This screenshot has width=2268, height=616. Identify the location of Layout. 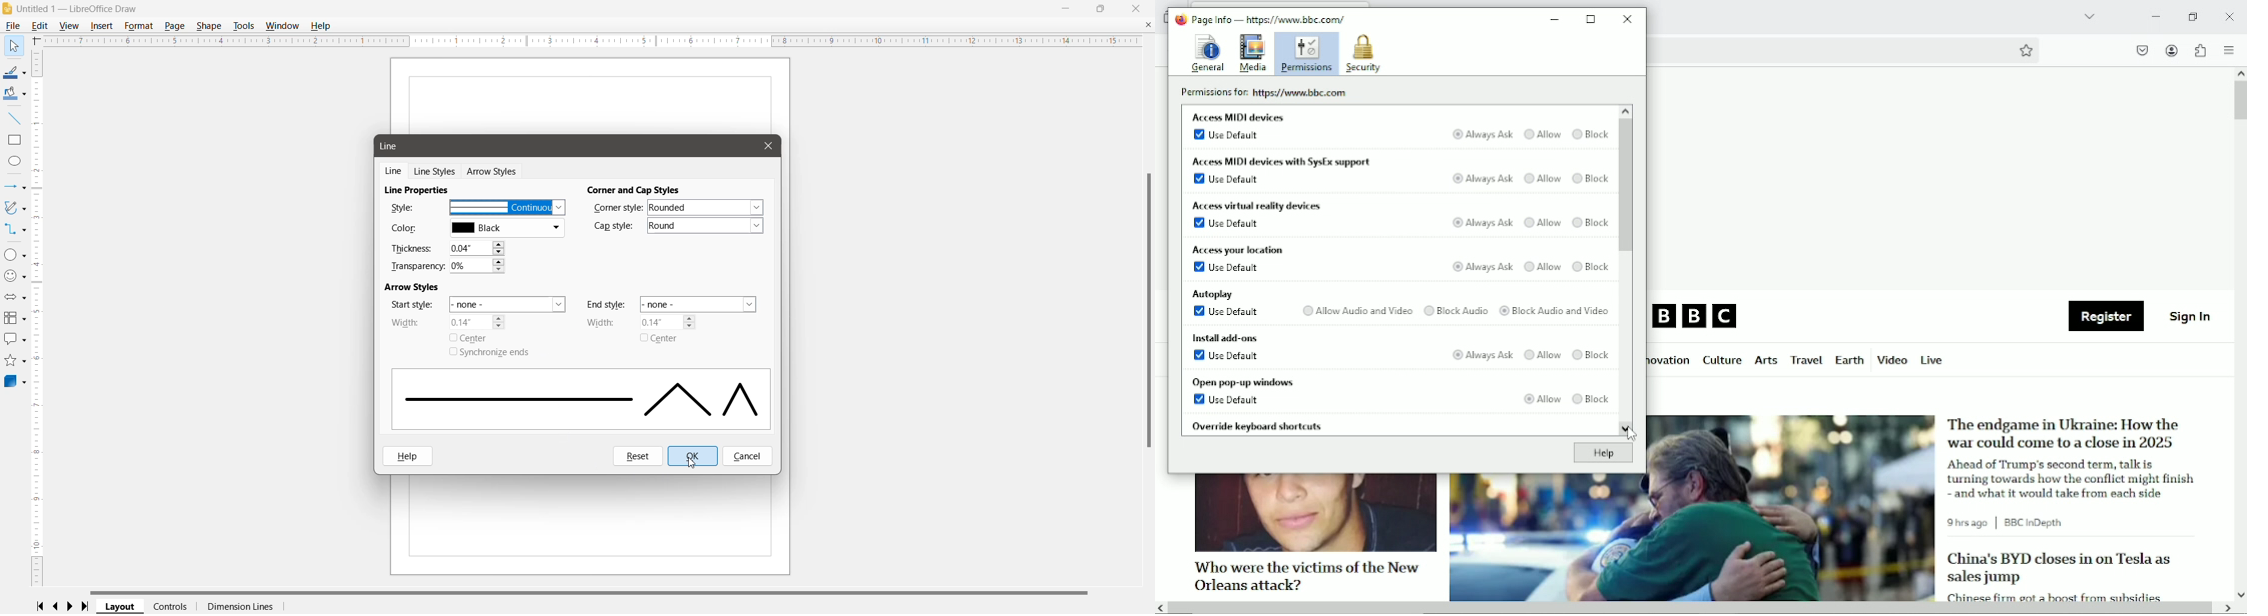
(120, 607).